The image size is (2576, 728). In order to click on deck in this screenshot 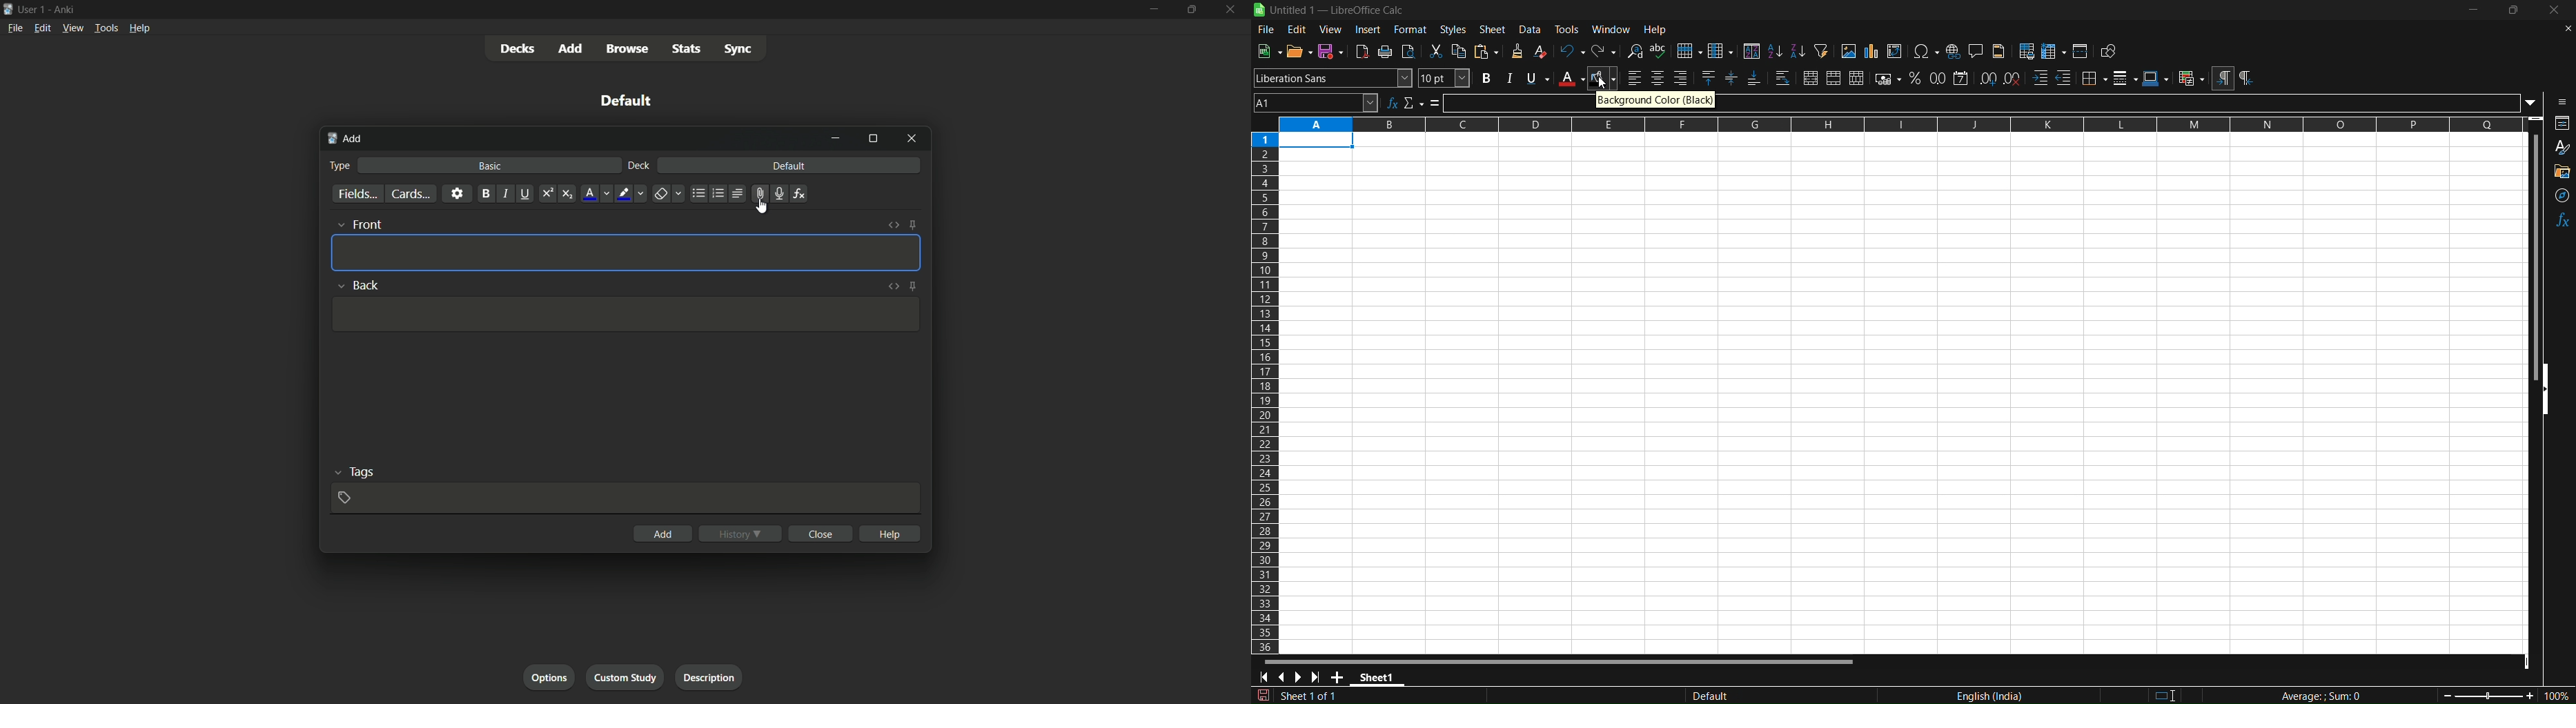, I will do `click(639, 166)`.